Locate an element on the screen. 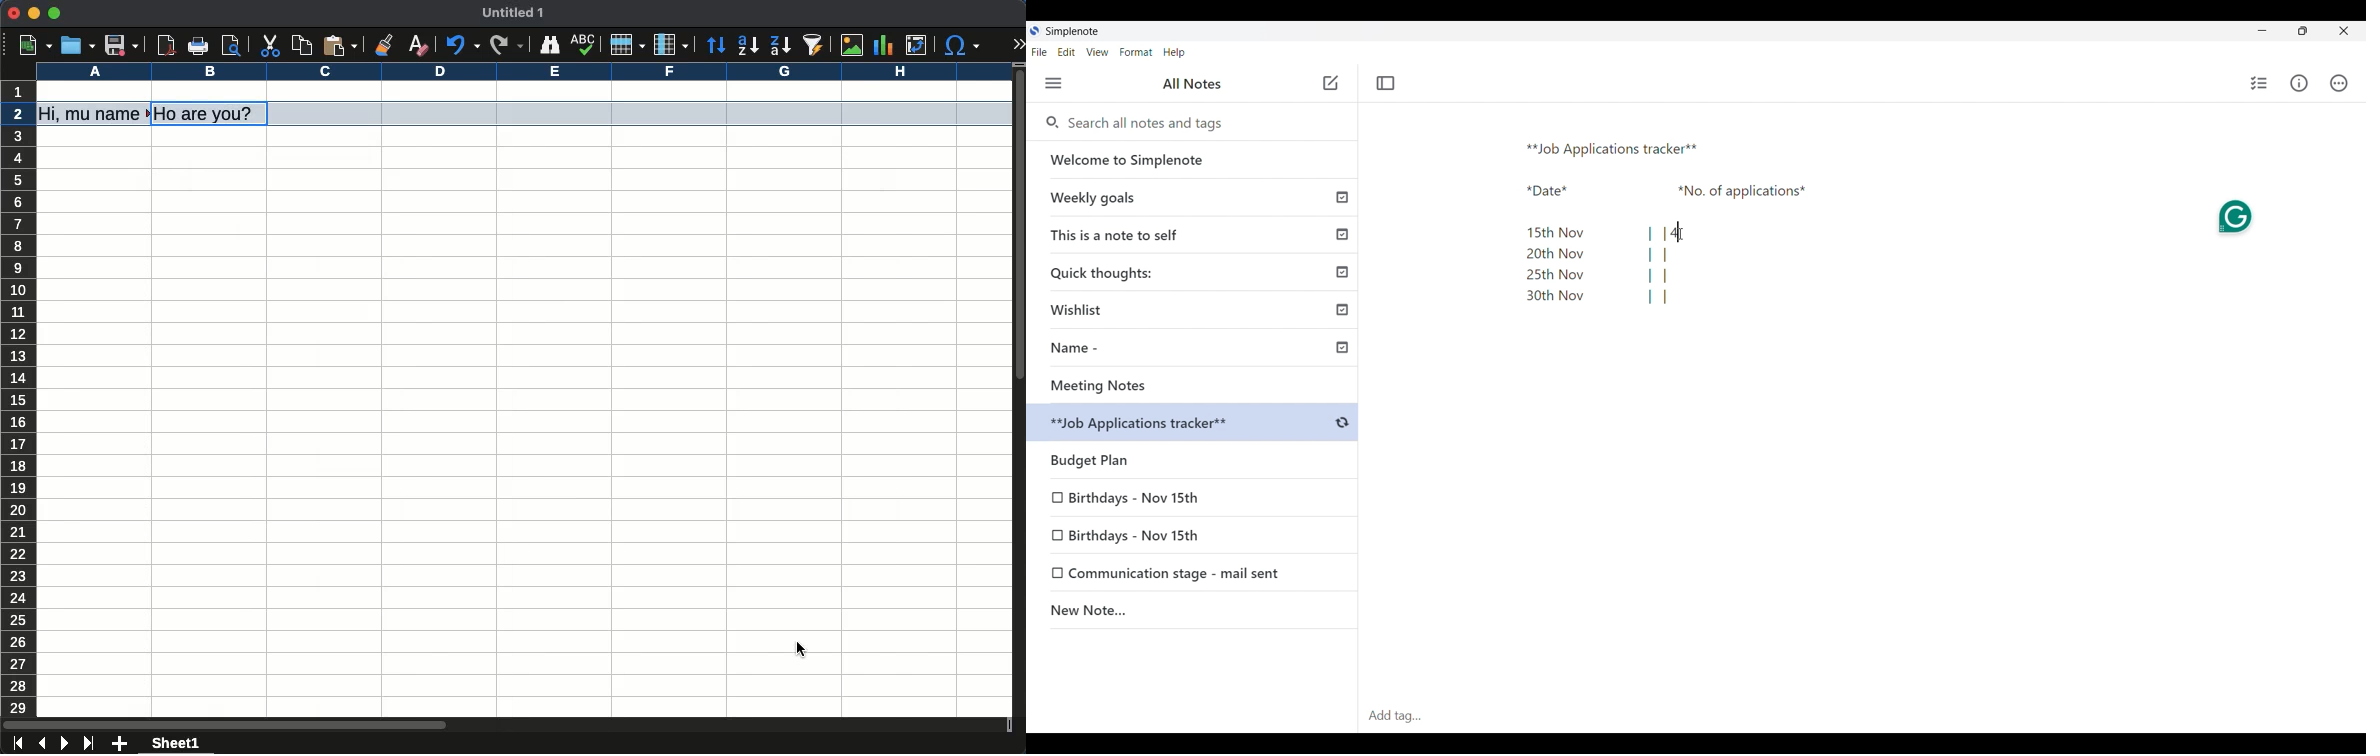  Text cursor is located at coordinates (1677, 232).